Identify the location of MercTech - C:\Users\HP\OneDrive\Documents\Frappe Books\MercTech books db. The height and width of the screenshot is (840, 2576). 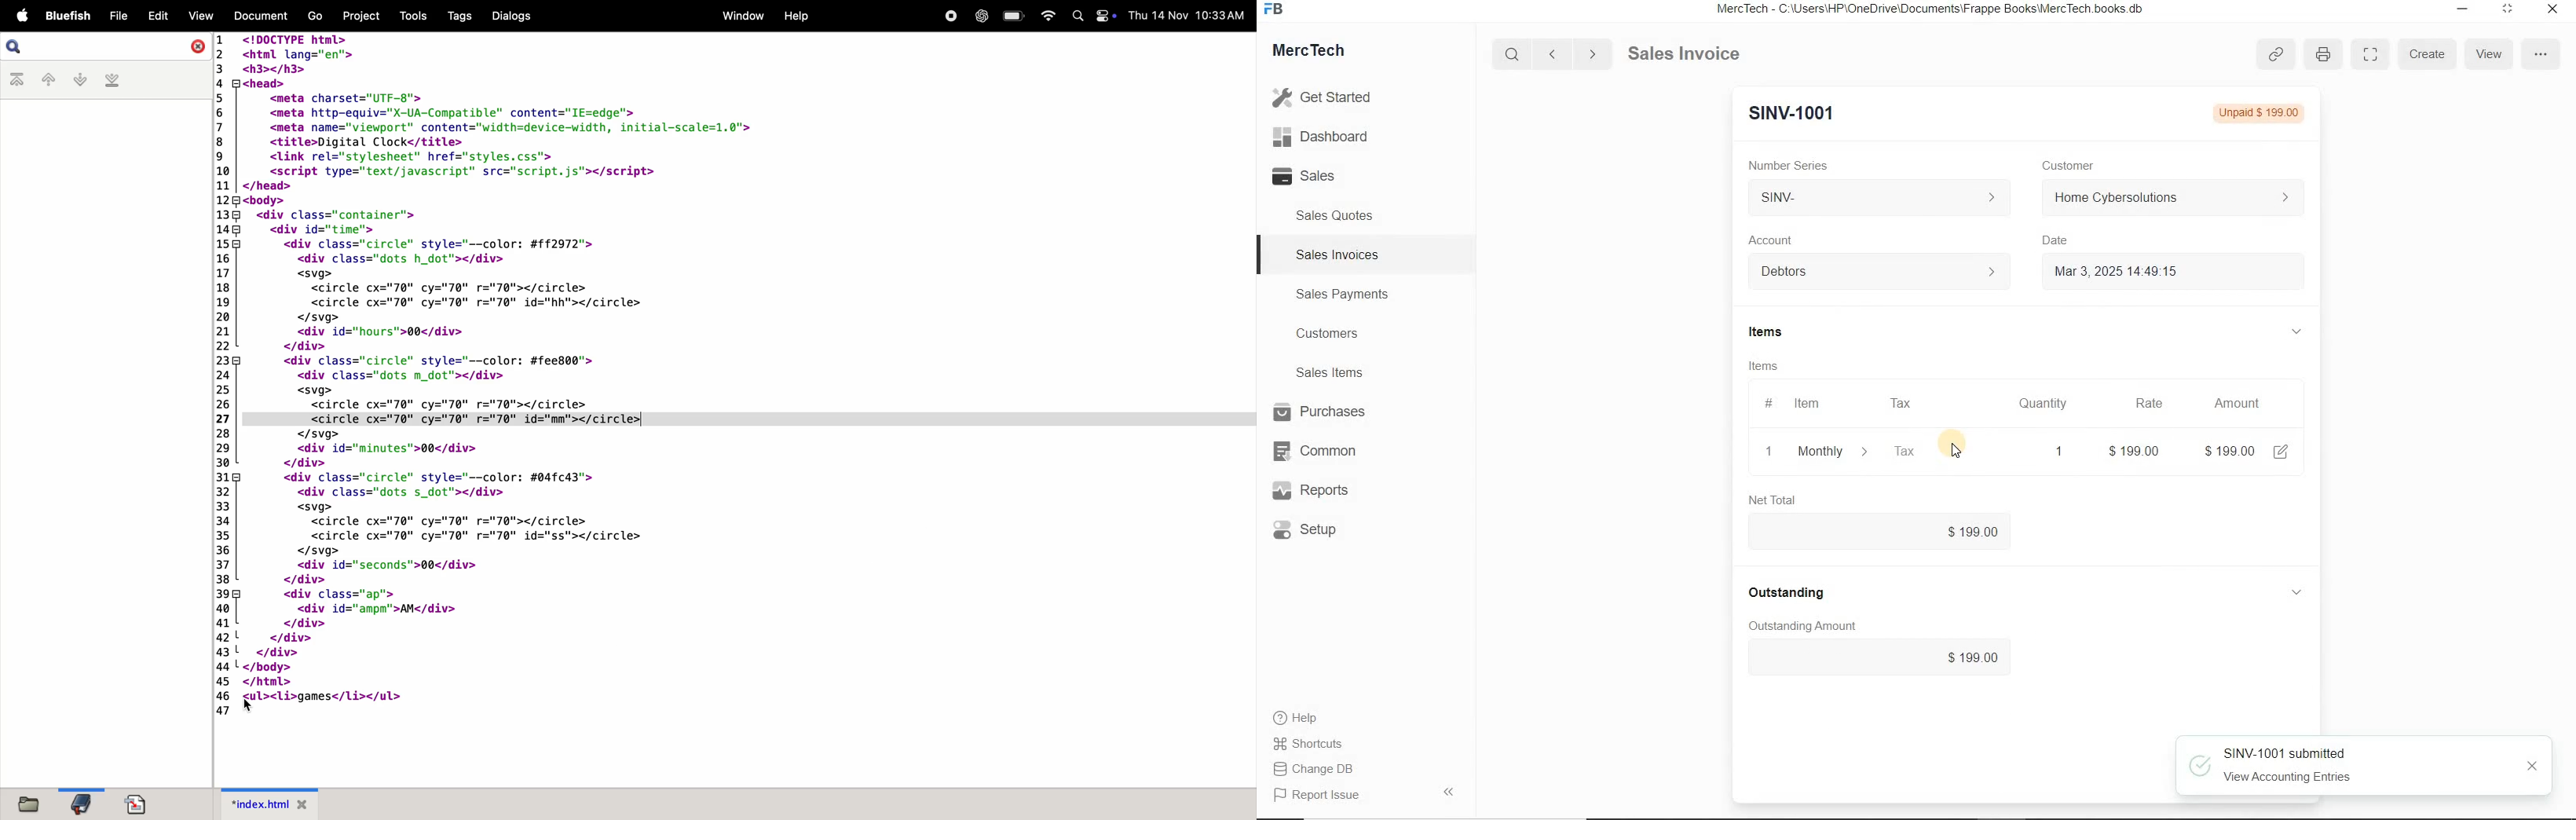
(1932, 9).